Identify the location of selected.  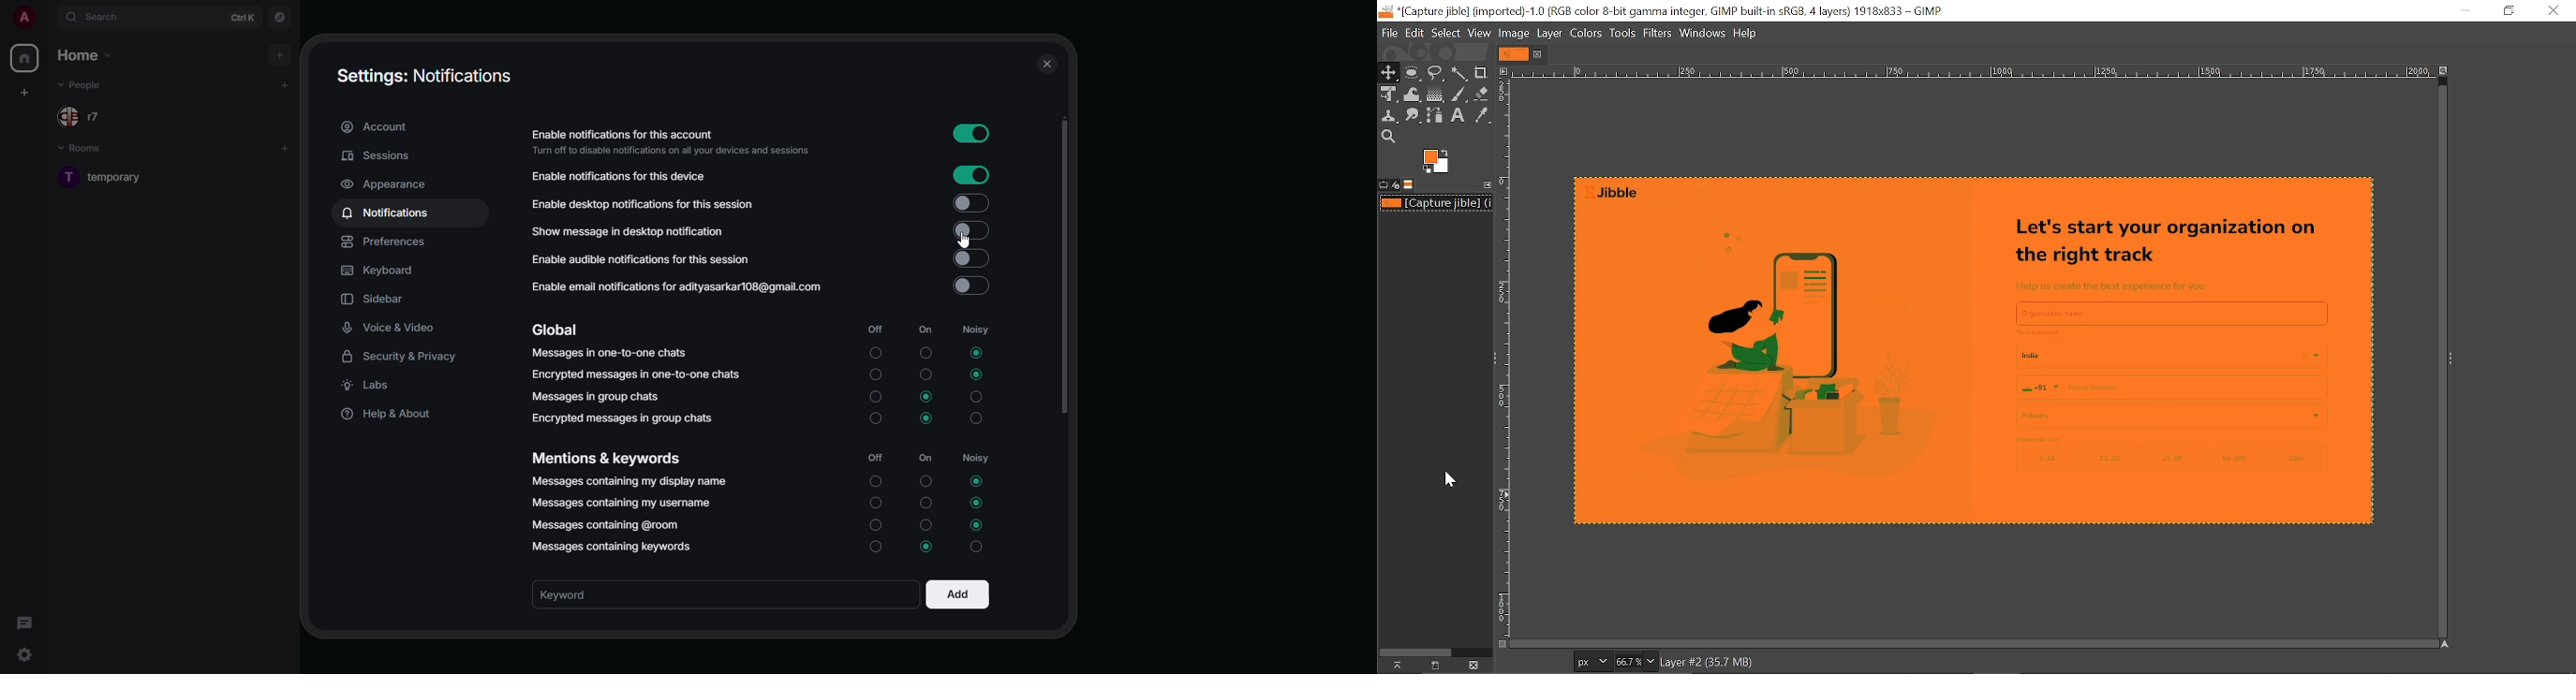
(928, 546).